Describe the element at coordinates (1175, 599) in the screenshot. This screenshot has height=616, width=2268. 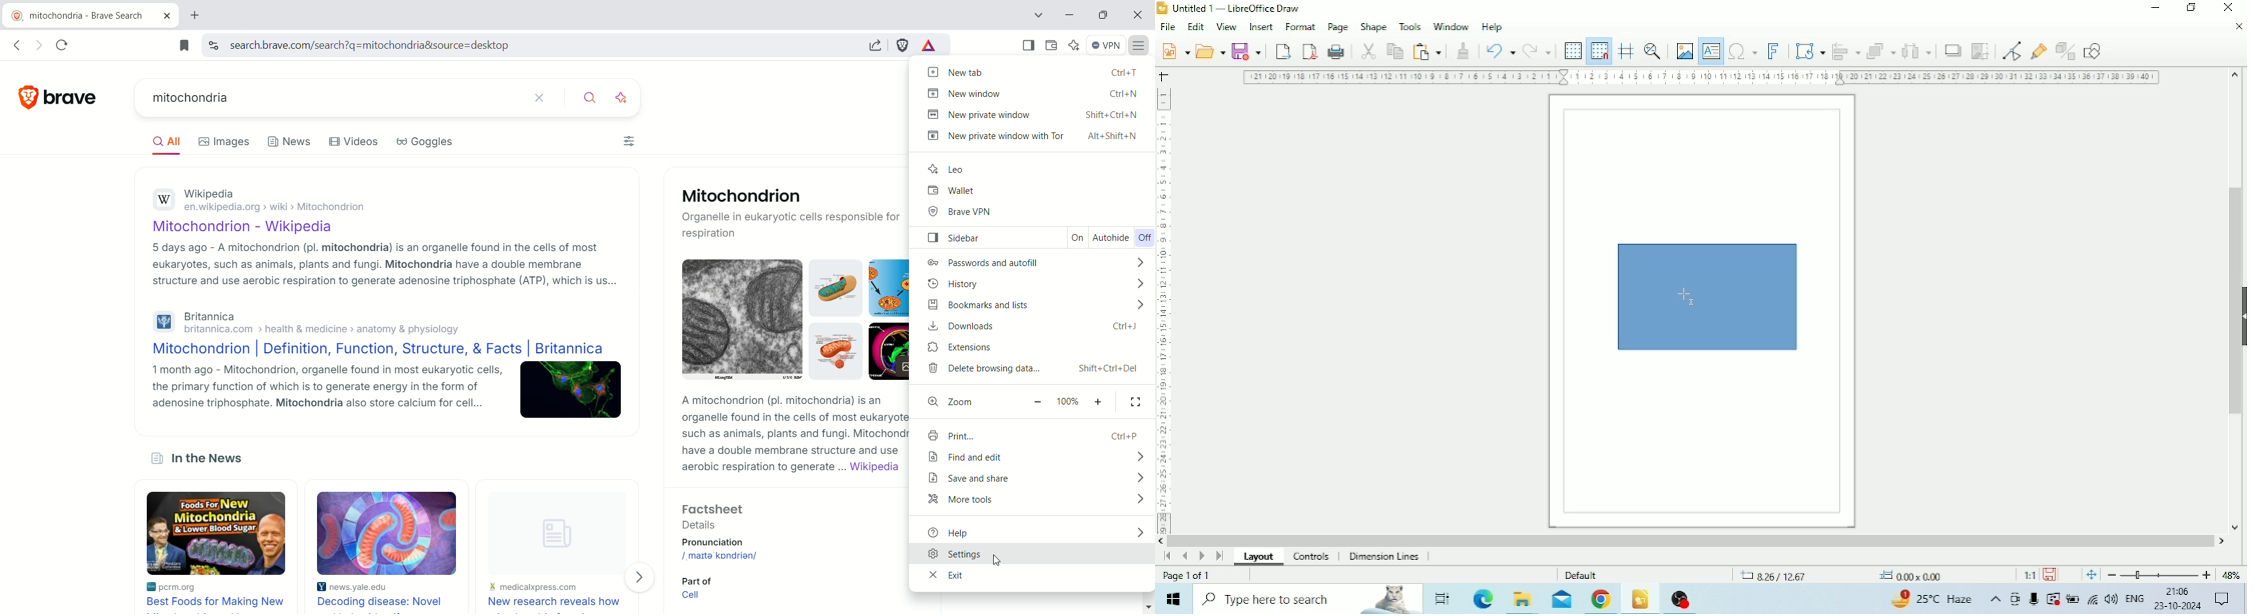
I see `Windows` at that location.